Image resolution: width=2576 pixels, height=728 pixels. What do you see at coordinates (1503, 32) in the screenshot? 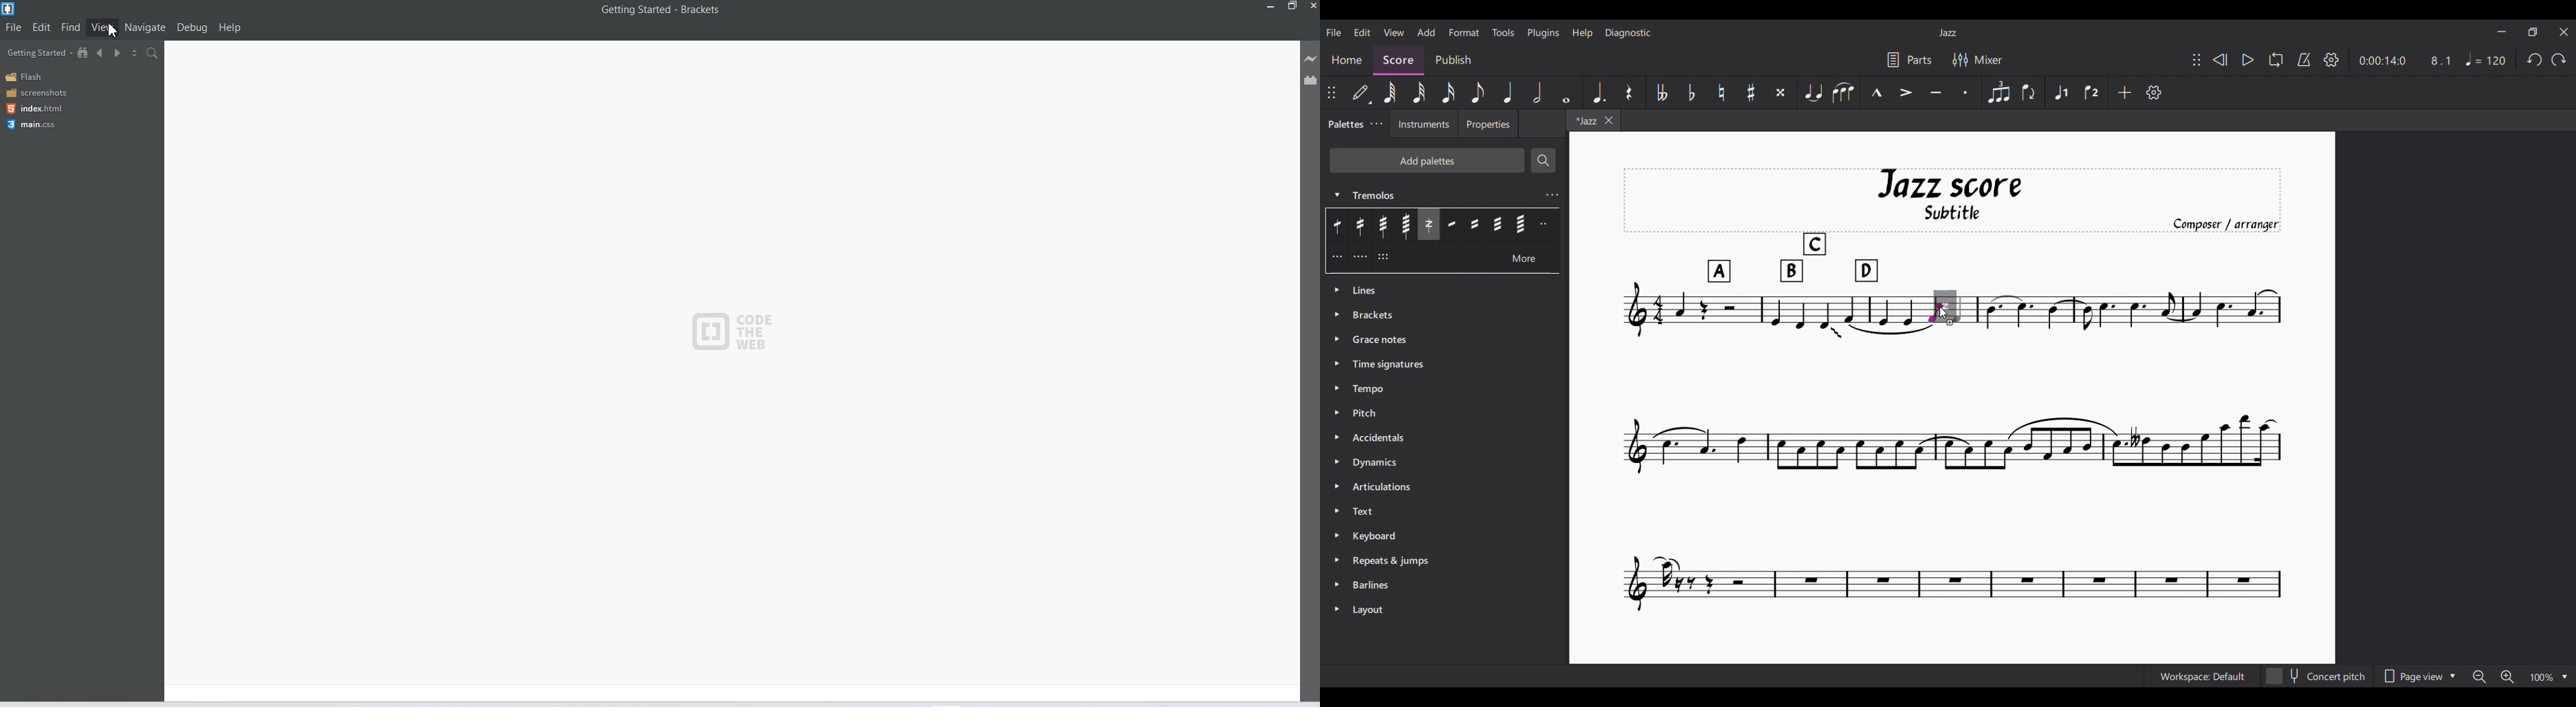
I see `Tools` at bounding box center [1503, 32].